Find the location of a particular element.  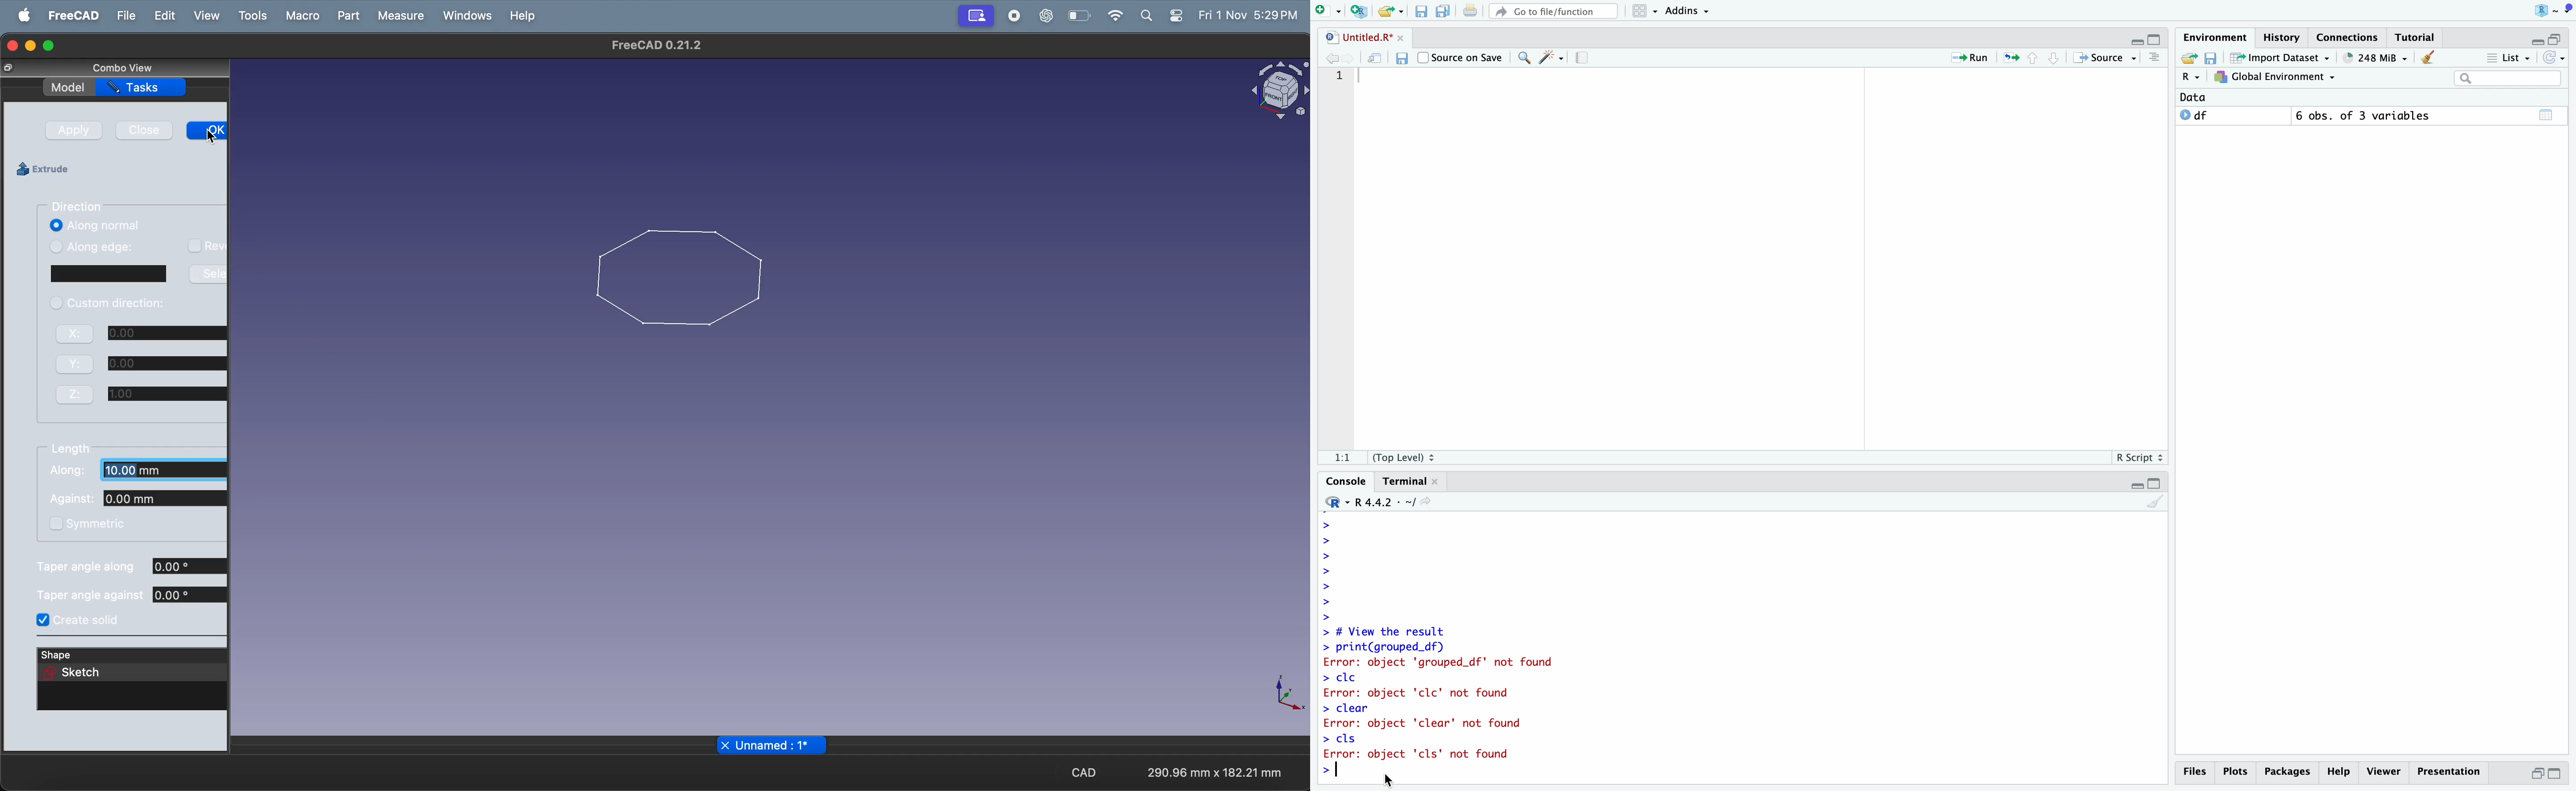

Source is located at coordinates (2104, 58).